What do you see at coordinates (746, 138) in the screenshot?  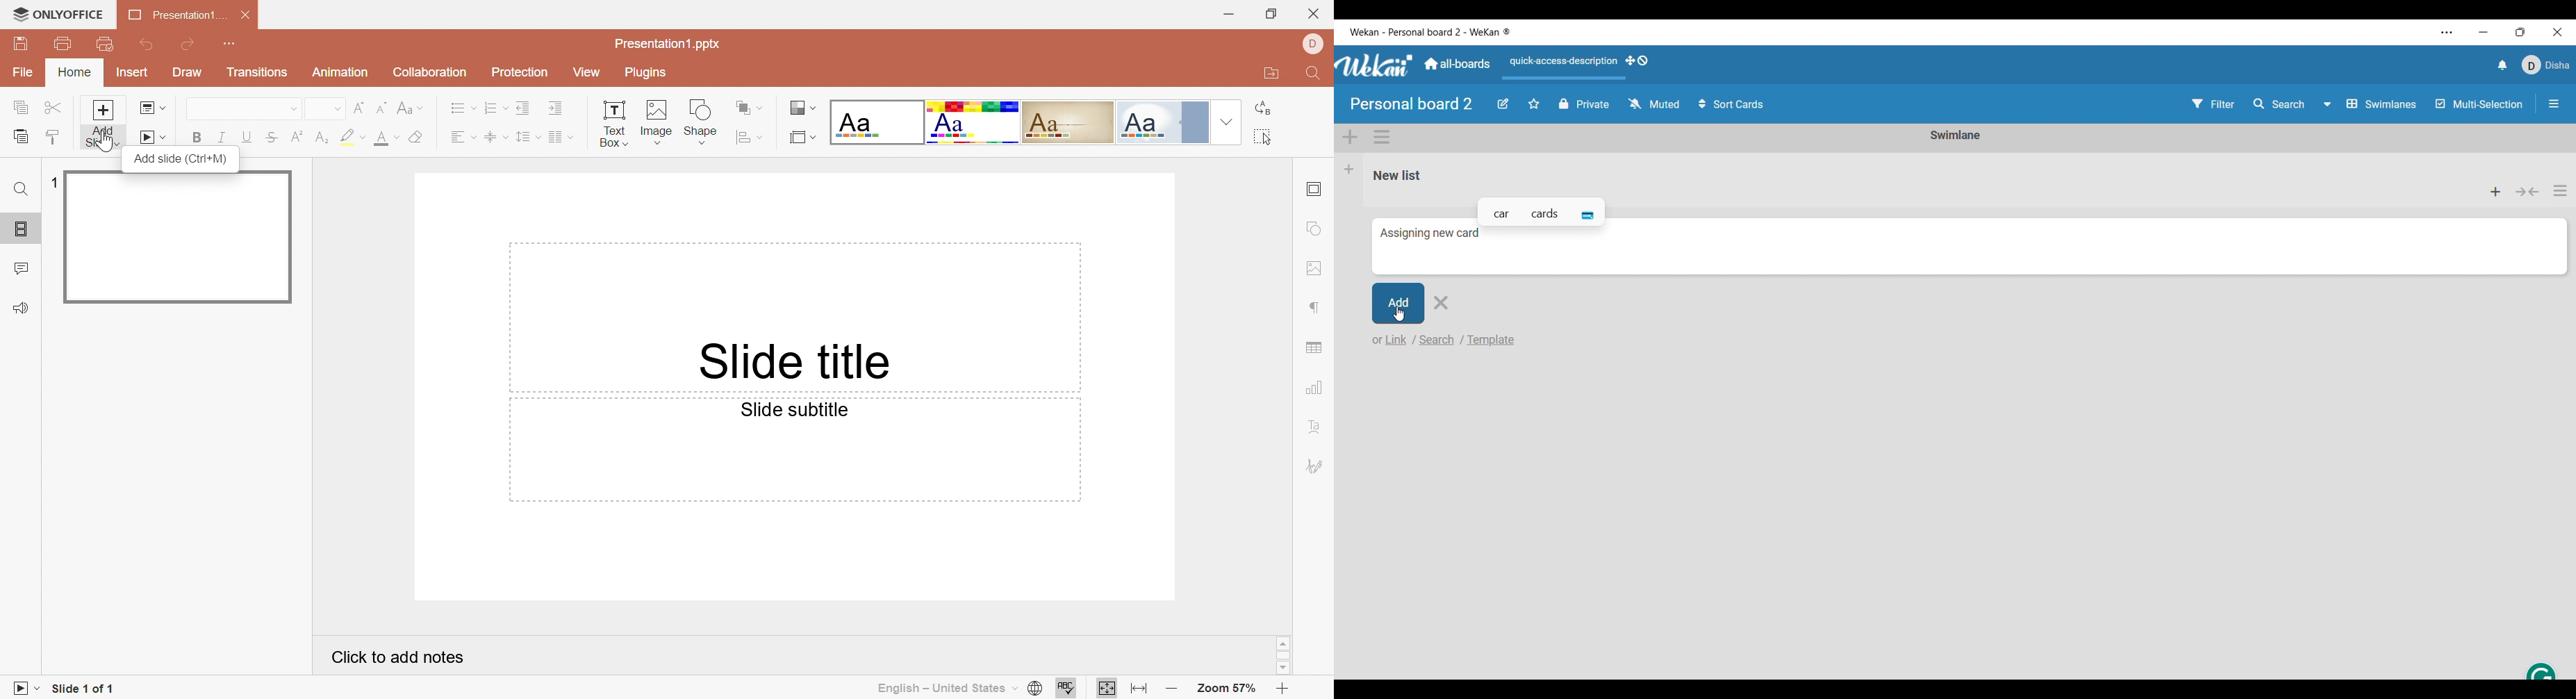 I see `Align Size` at bounding box center [746, 138].